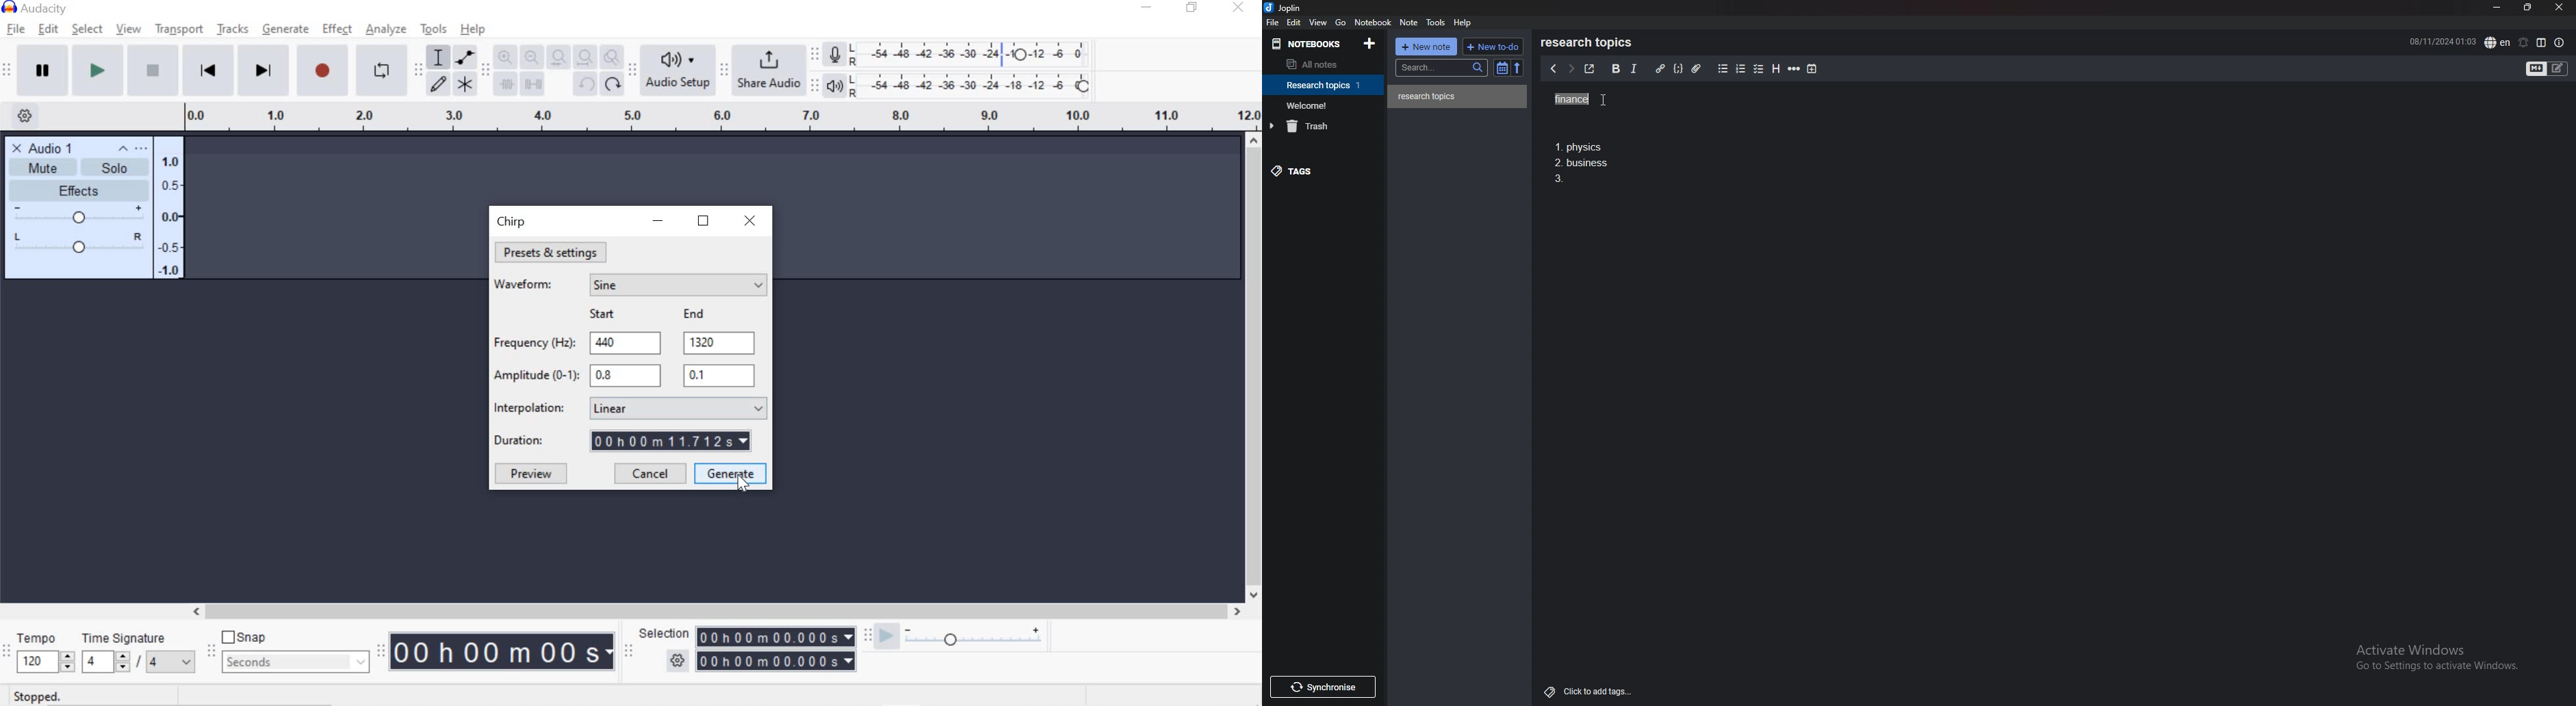 The width and height of the screenshot is (2576, 728). What do you see at coordinates (611, 59) in the screenshot?
I see `Zoom Toggle` at bounding box center [611, 59].